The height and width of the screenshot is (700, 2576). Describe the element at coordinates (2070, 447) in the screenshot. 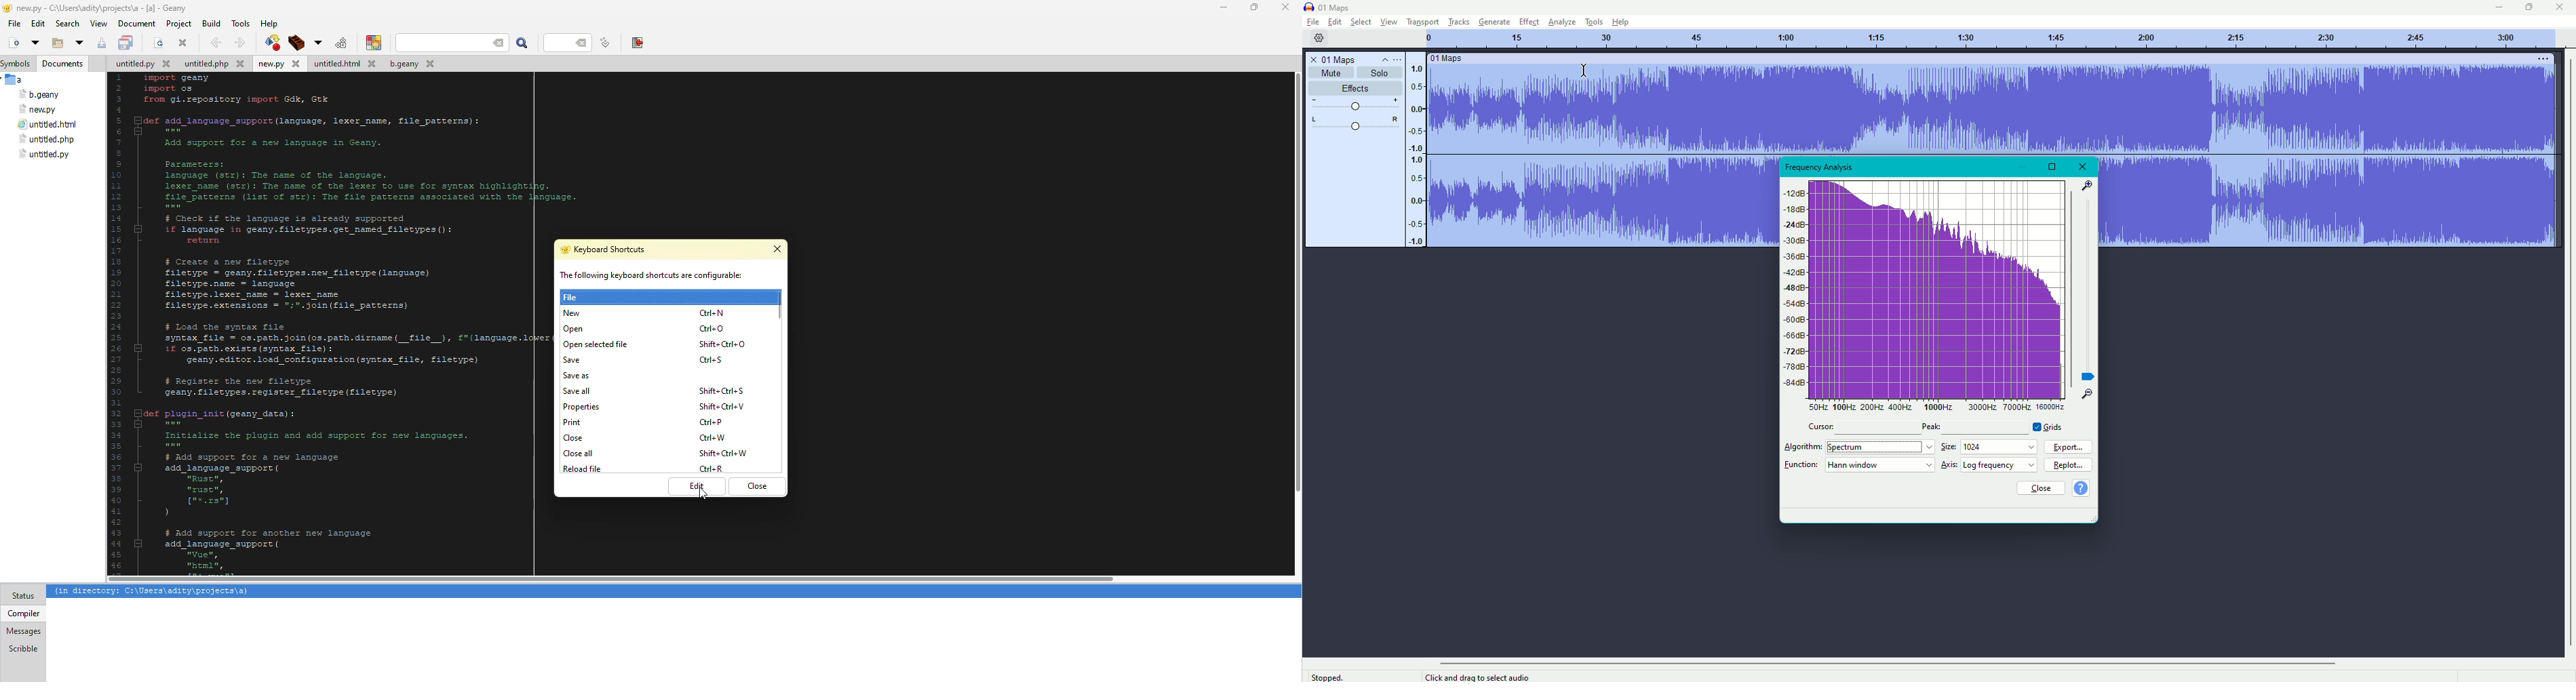

I see `Export` at that location.